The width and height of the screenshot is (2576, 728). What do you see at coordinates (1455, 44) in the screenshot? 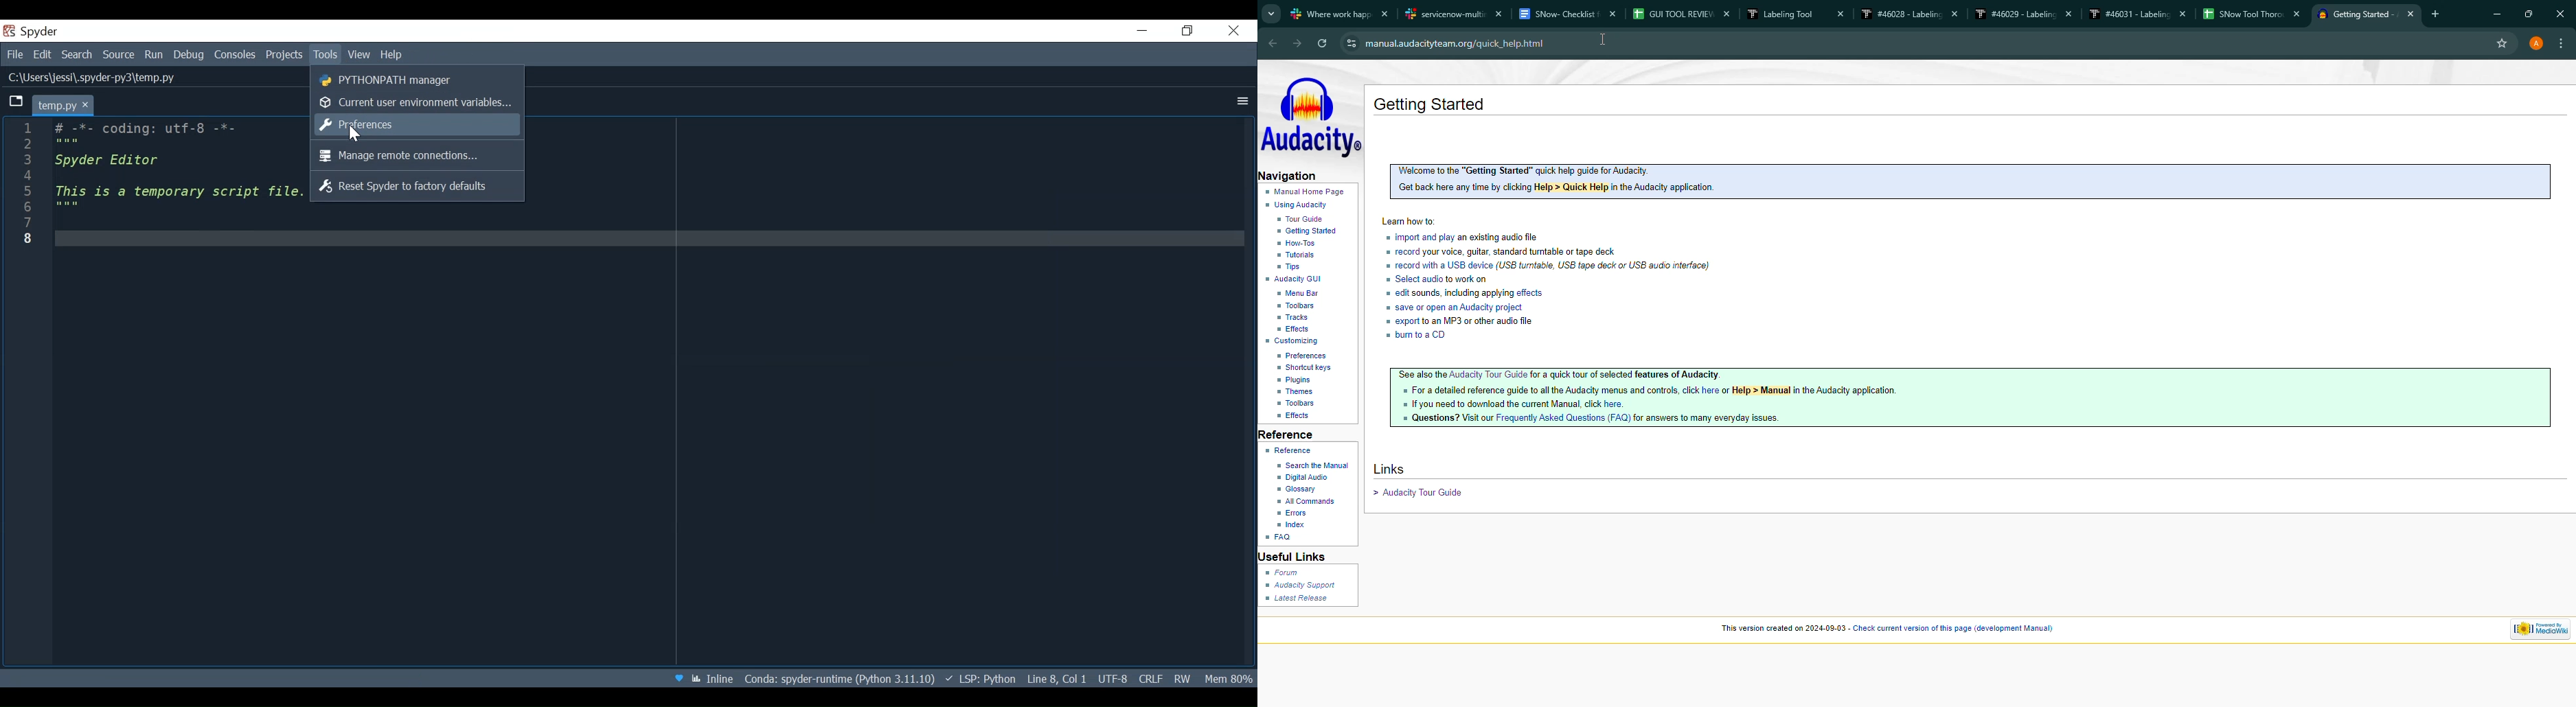
I see `‘manual.audacityteam.org/quick_help.html` at bounding box center [1455, 44].